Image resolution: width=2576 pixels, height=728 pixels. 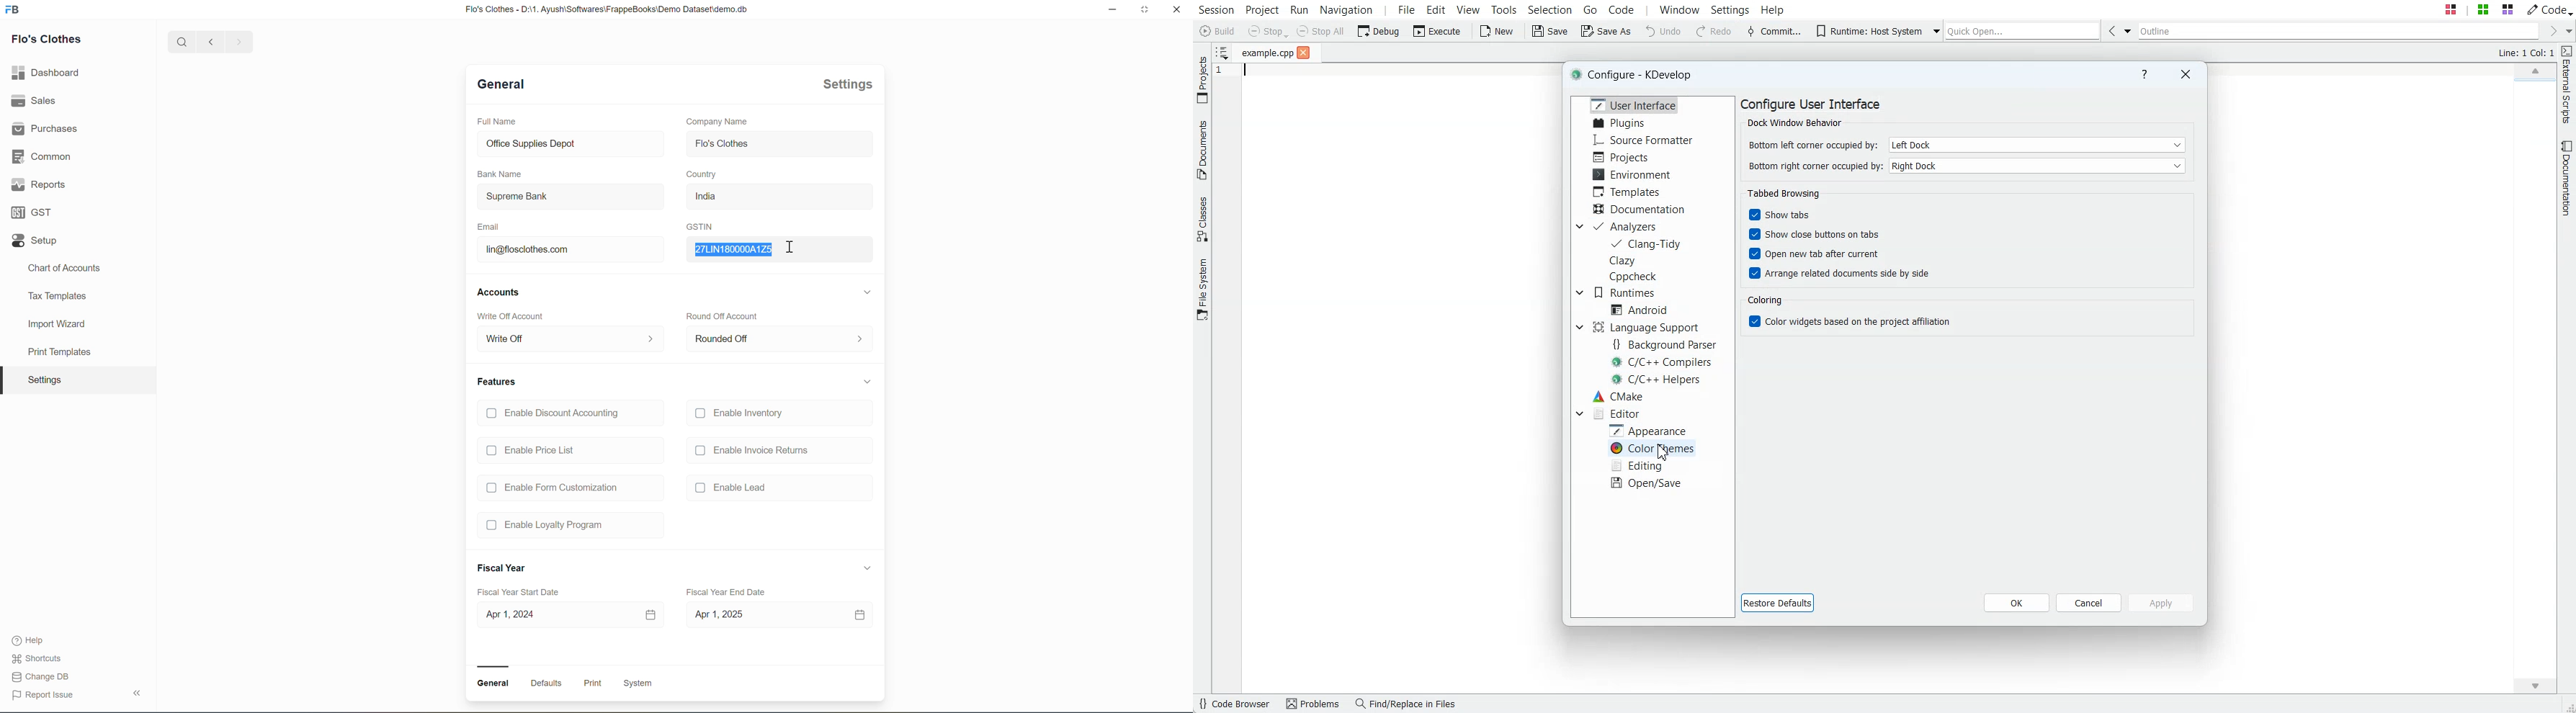 I want to click on Shortcuts, so click(x=38, y=658).